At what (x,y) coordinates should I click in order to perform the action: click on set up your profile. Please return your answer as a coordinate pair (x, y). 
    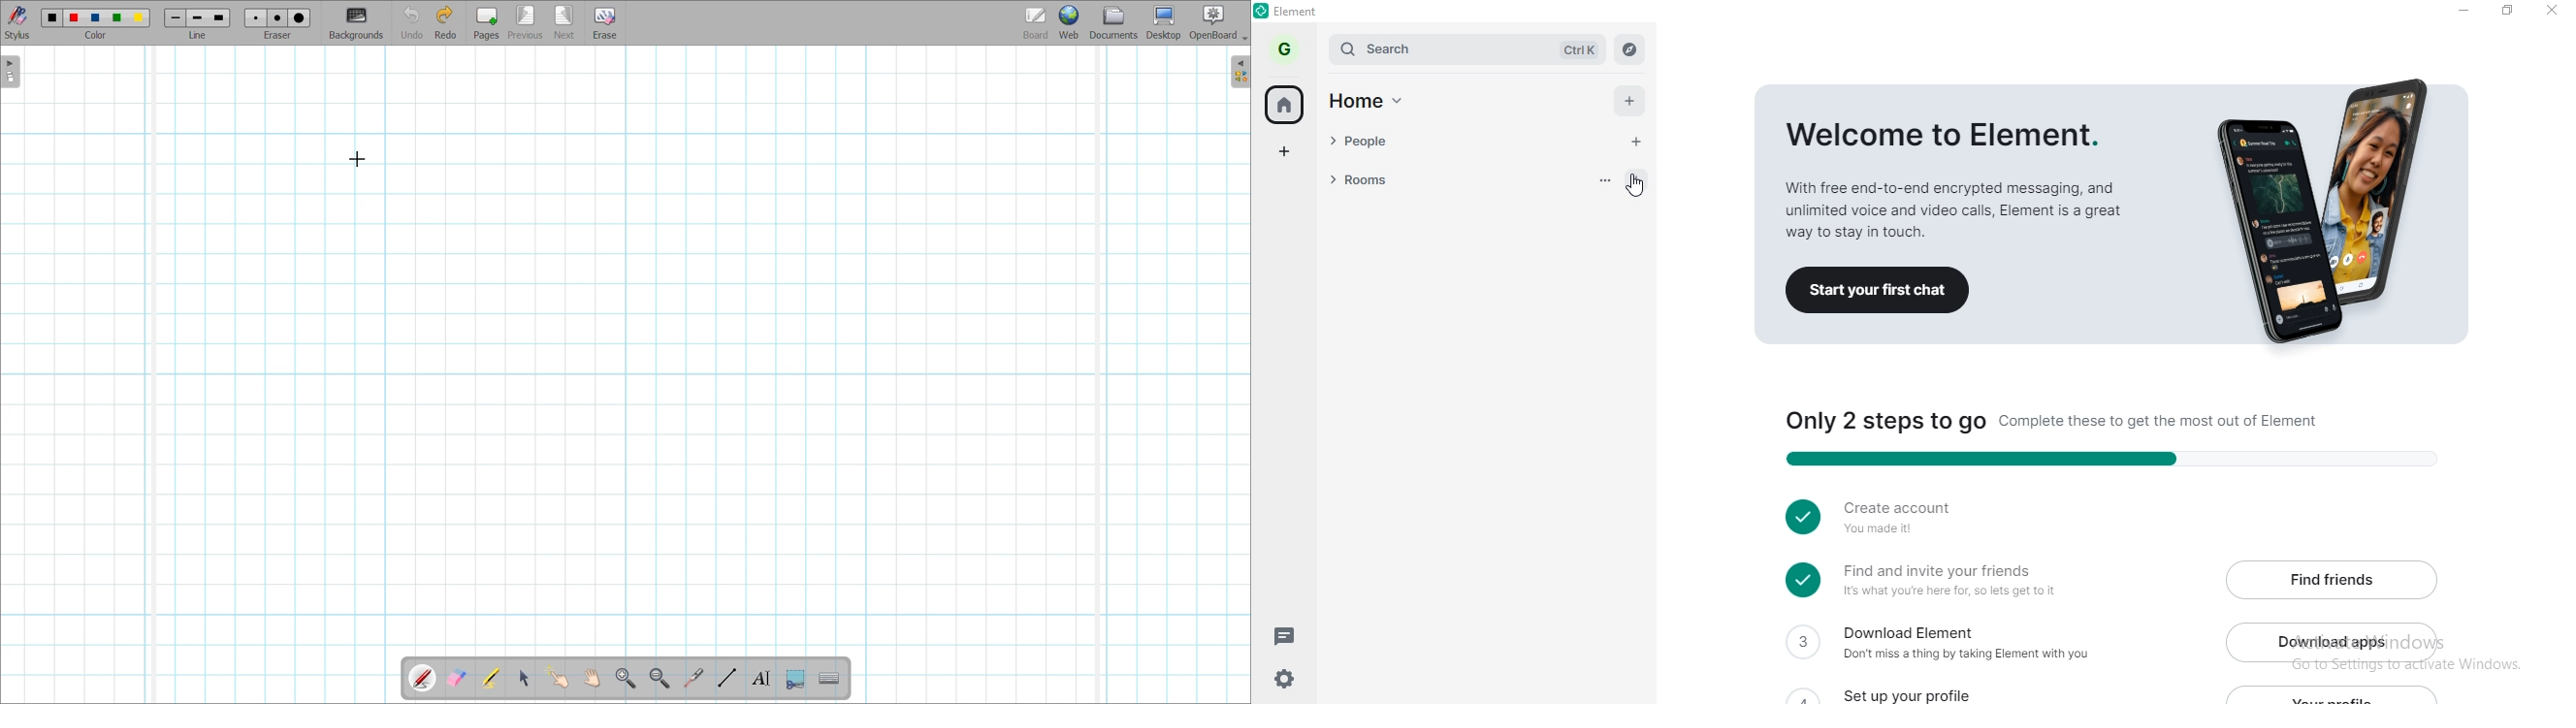
    Looking at the image, I should click on (1918, 691).